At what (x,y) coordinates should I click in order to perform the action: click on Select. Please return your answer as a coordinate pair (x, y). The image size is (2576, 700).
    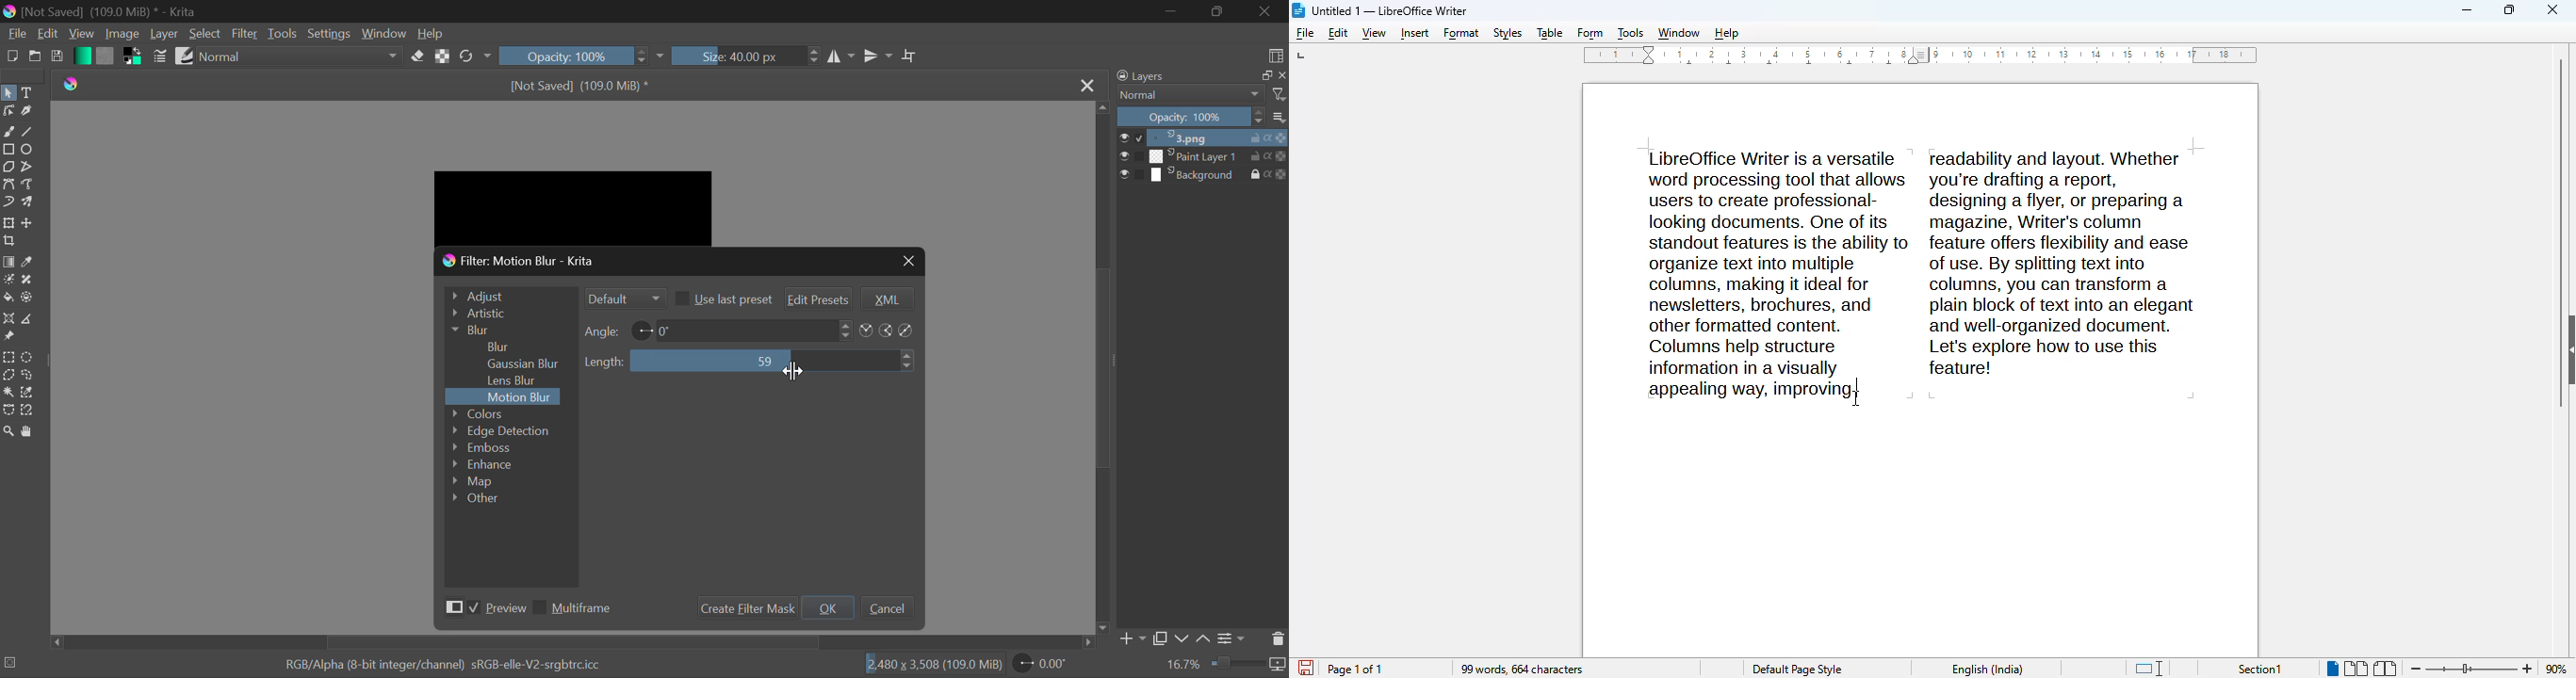
    Looking at the image, I should click on (9, 92).